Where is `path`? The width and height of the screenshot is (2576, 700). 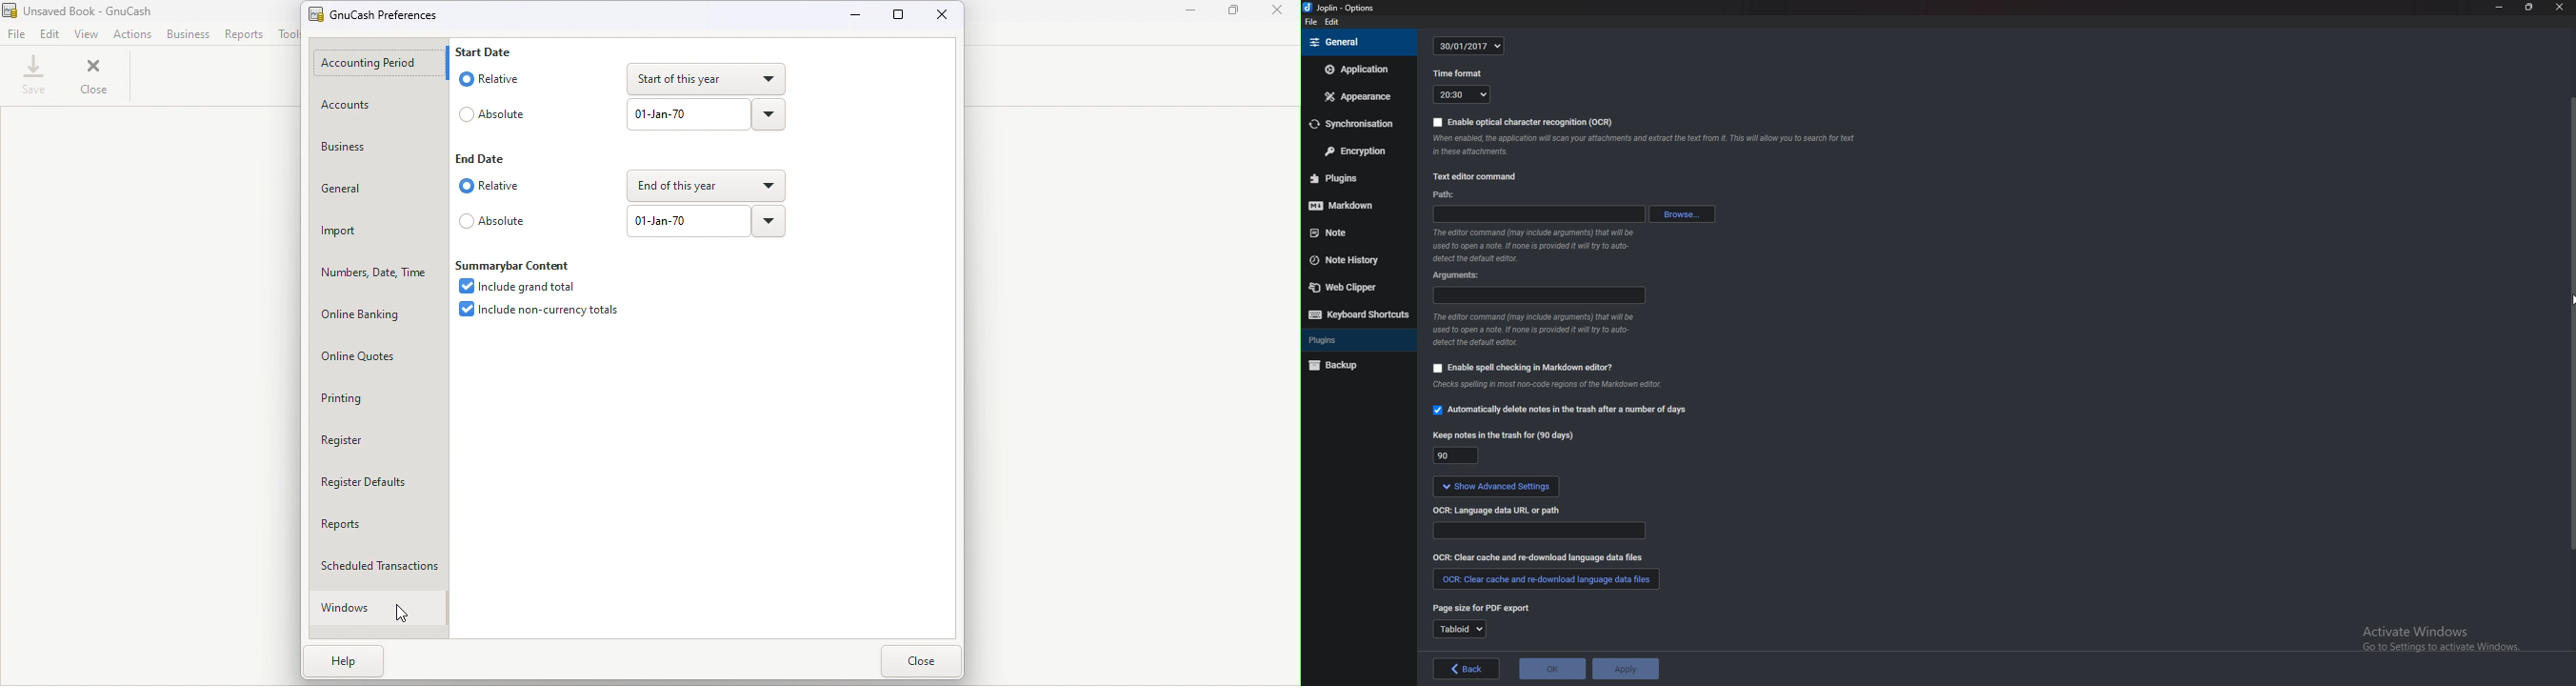 path is located at coordinates (1545, 532).